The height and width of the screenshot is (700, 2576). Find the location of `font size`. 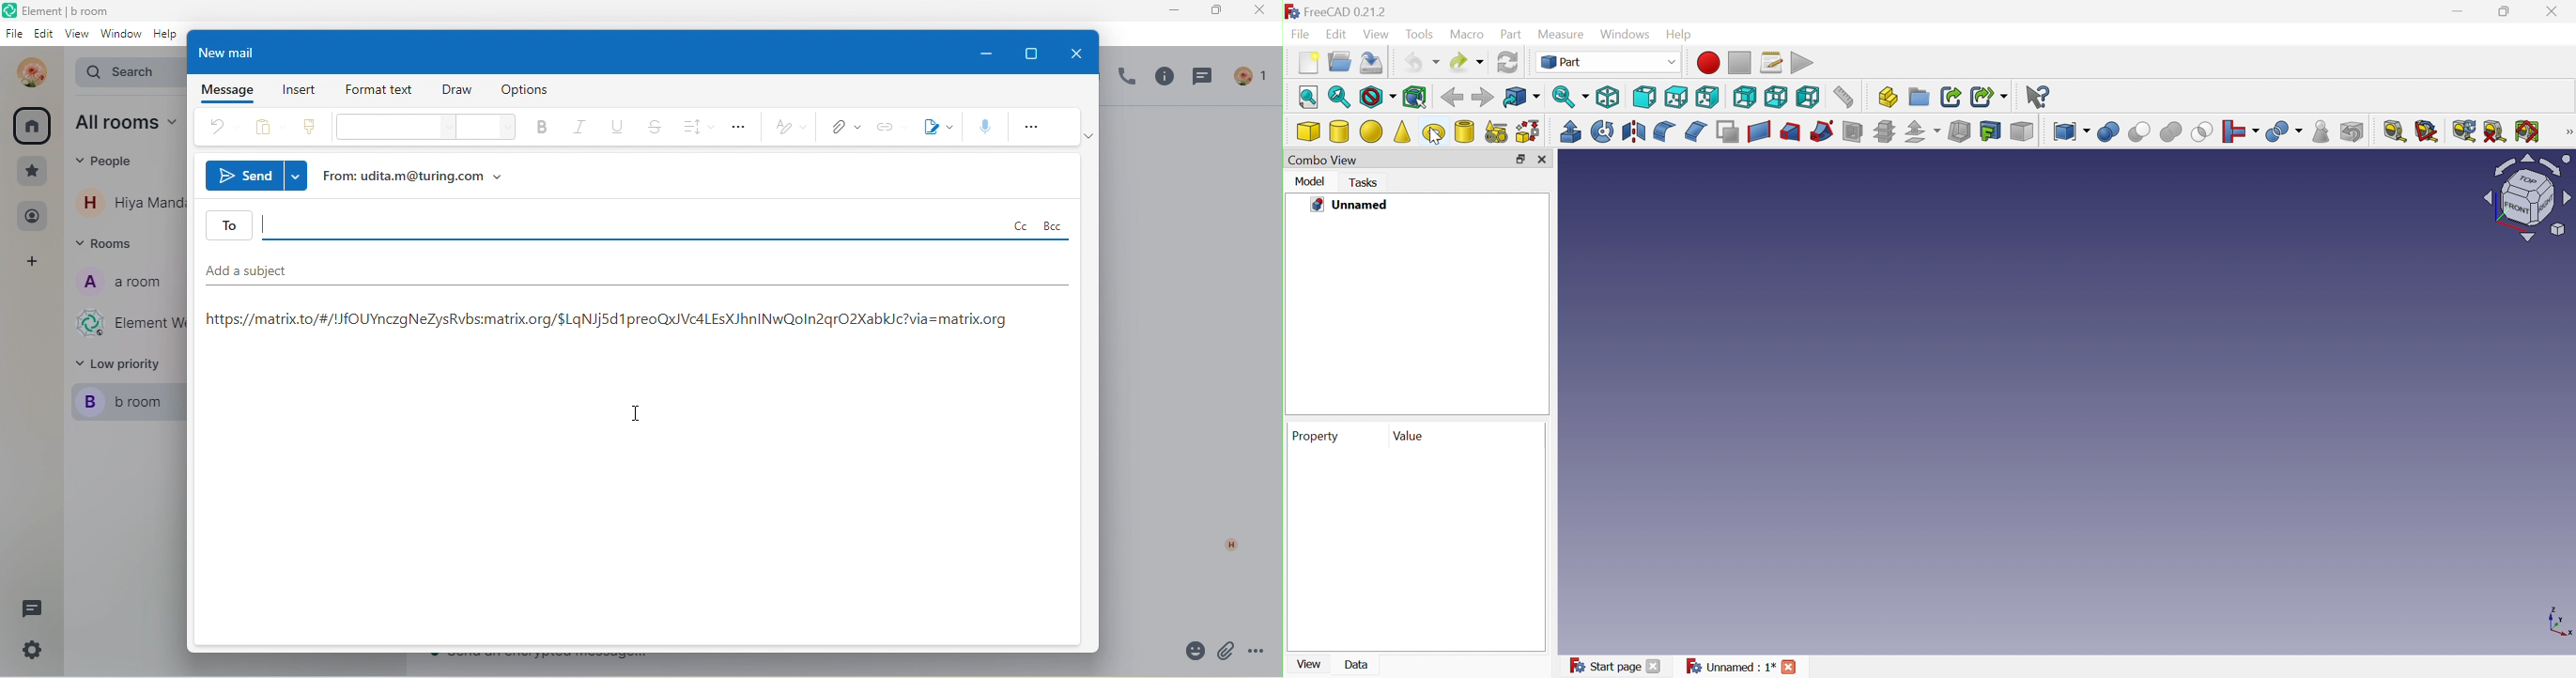

font size is located at coordinates (484, 129).